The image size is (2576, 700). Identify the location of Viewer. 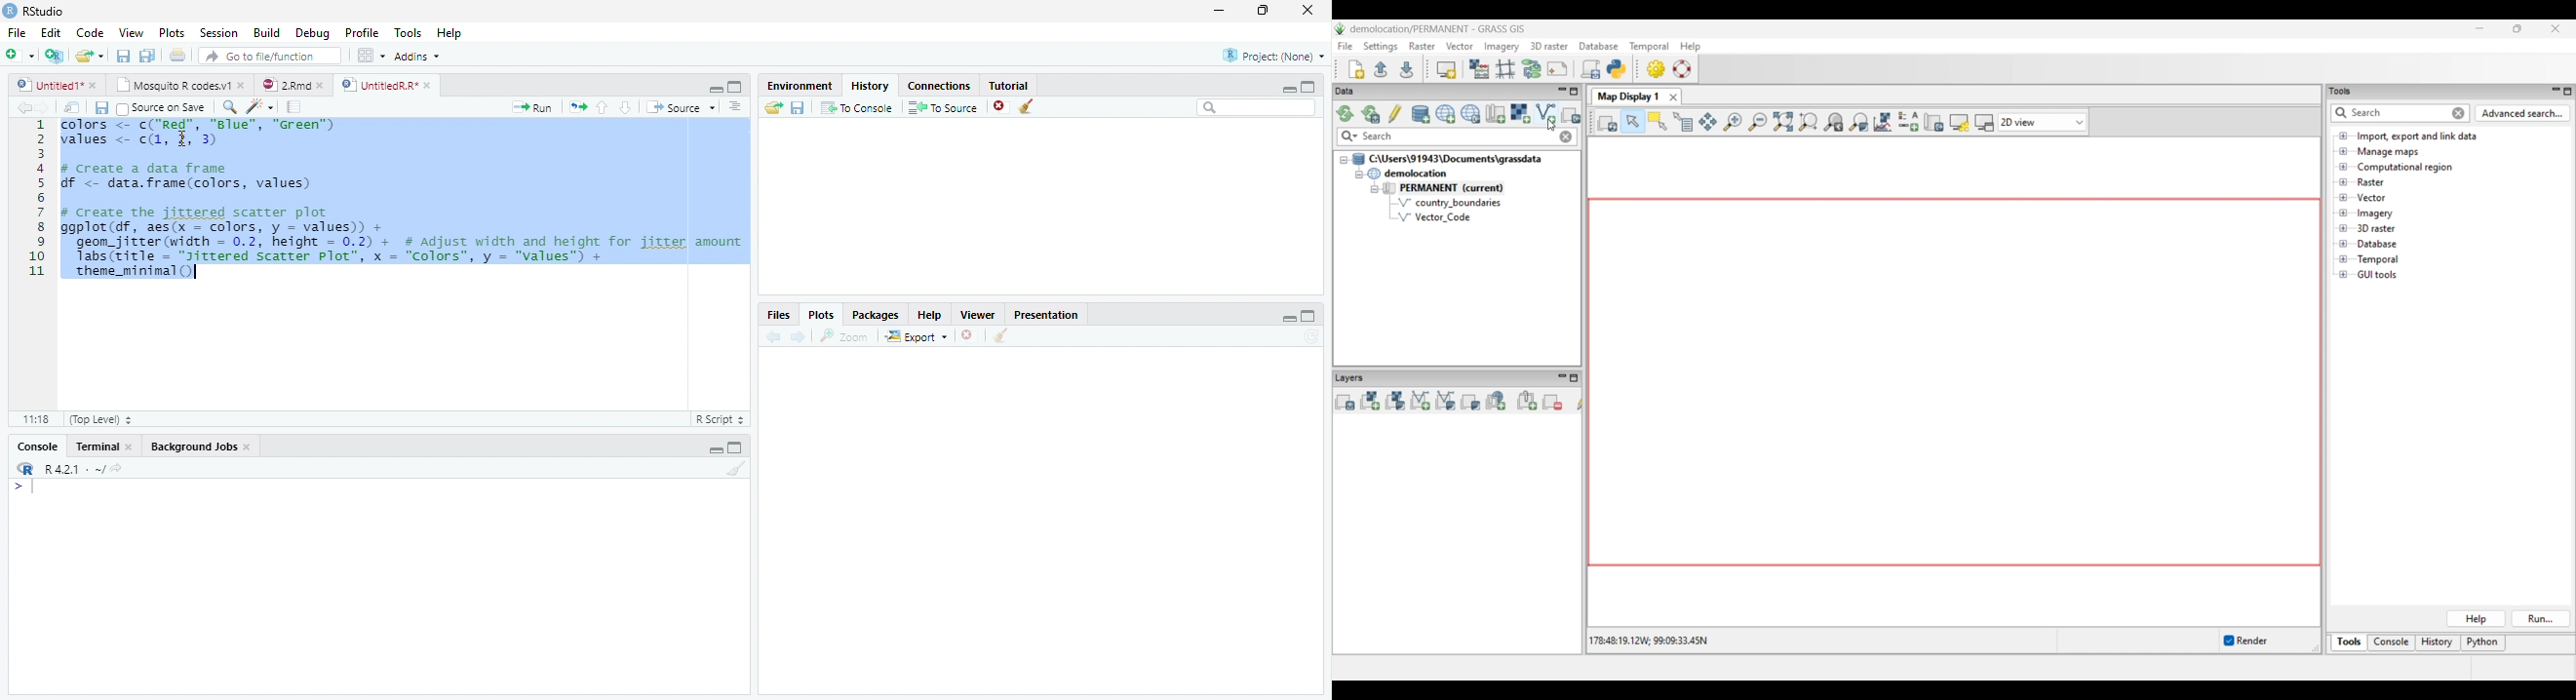
(979, 315).